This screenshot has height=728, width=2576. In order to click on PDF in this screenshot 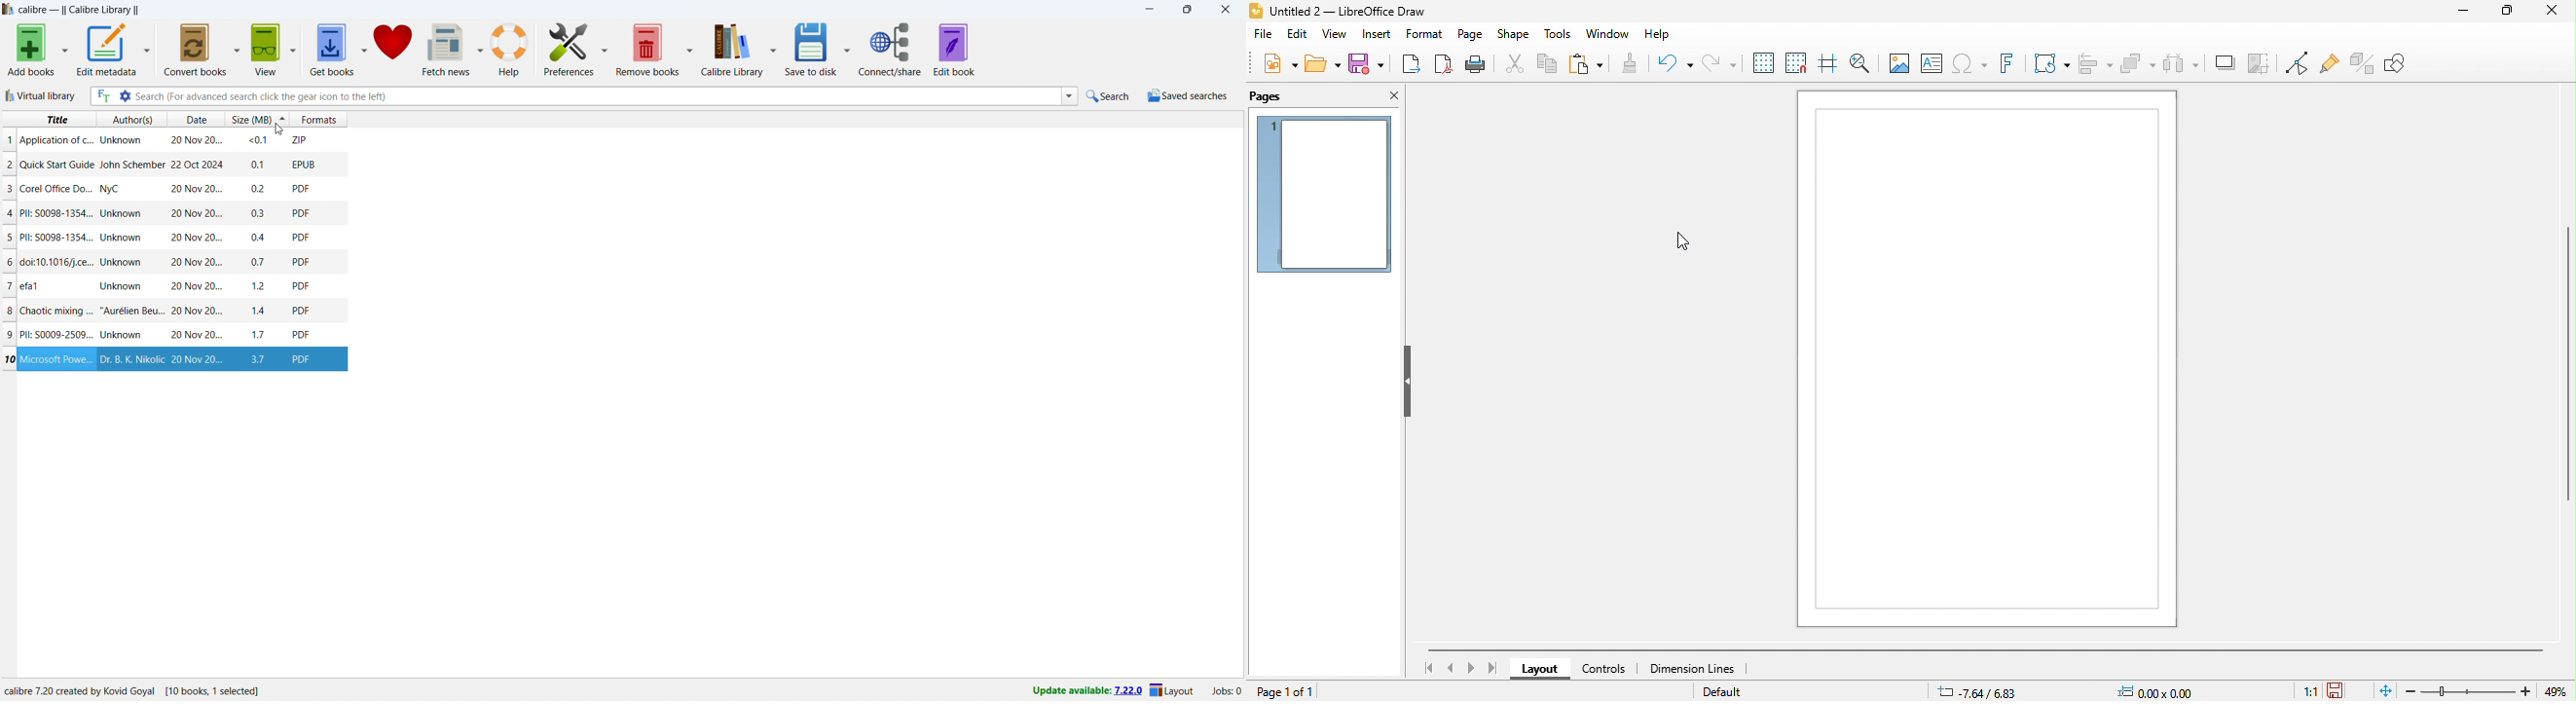, I will do `click(300, 262)`.